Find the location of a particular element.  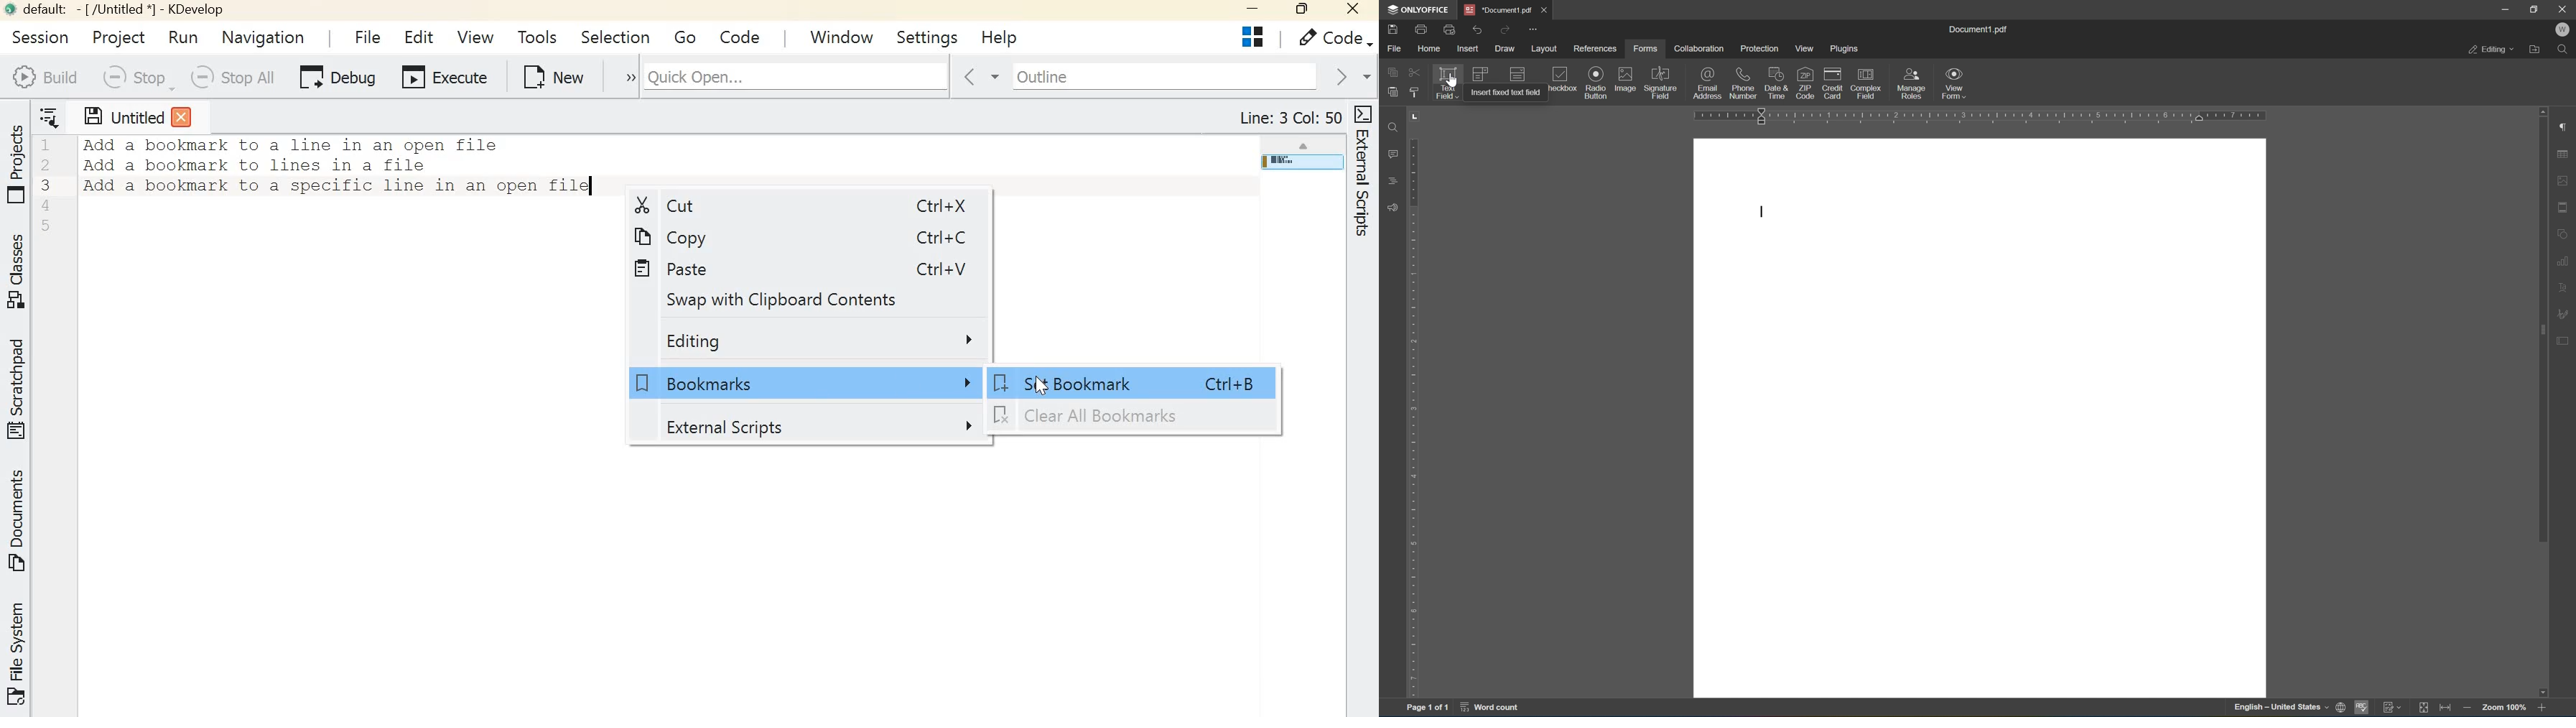

image is located at coordinates (1626, 78).